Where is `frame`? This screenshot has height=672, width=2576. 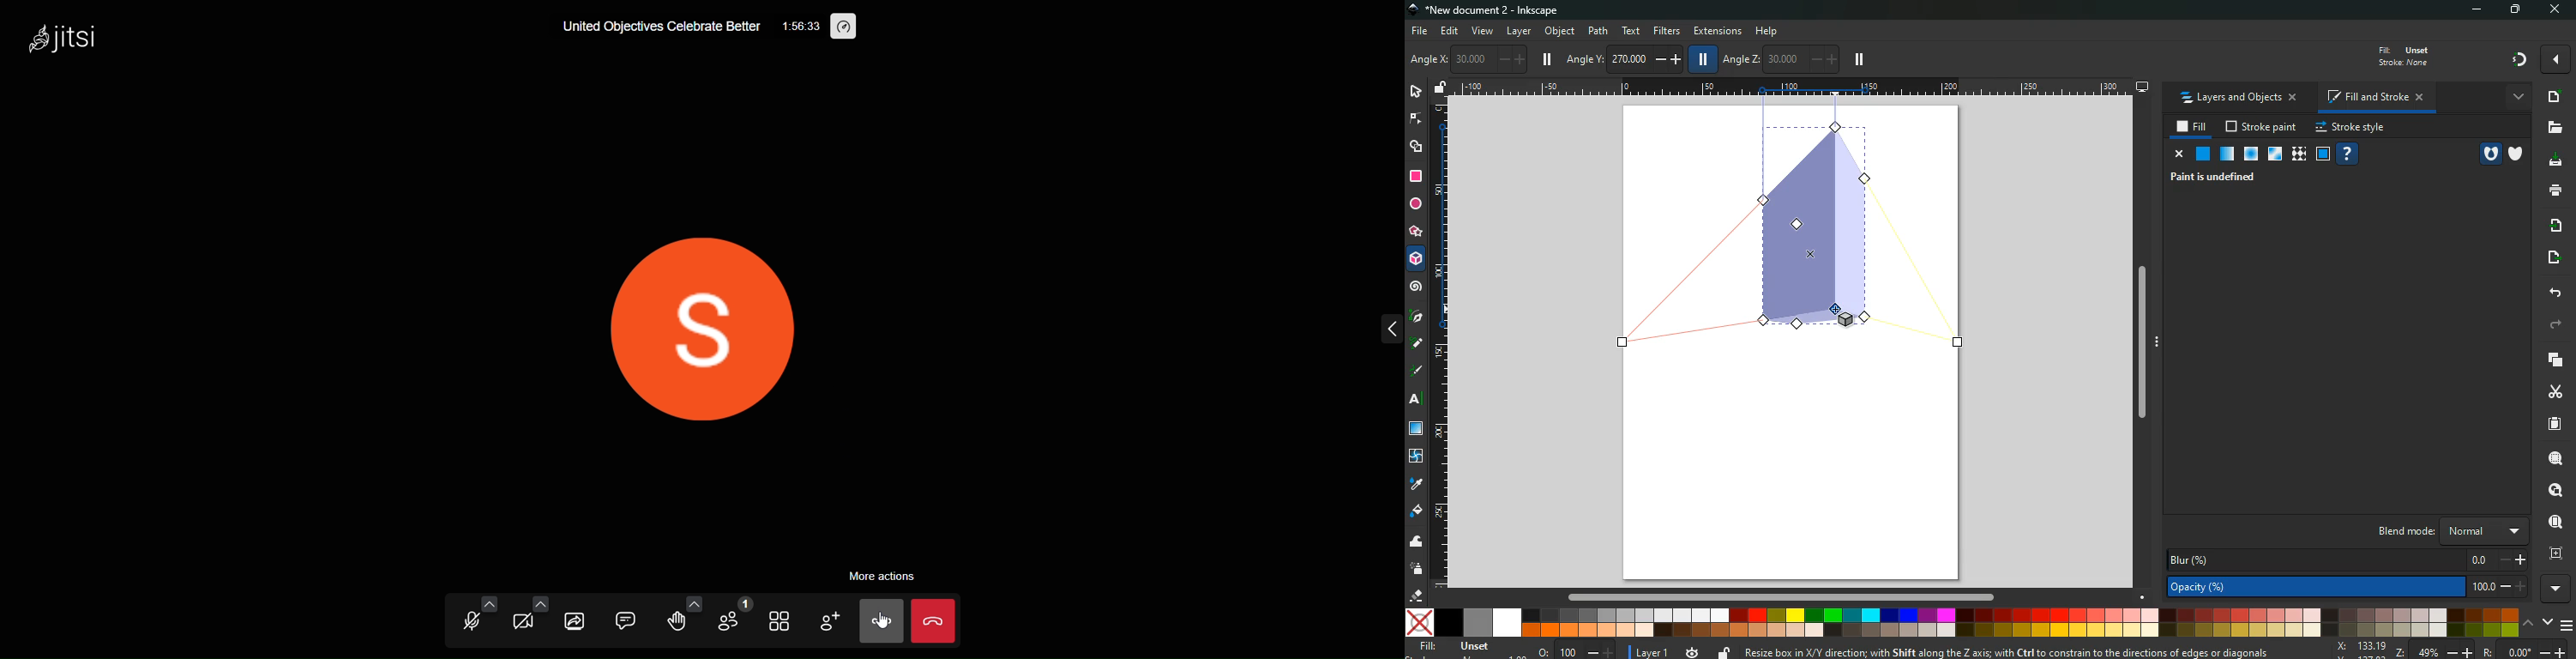 frame is located at coordinates (2323, 154).